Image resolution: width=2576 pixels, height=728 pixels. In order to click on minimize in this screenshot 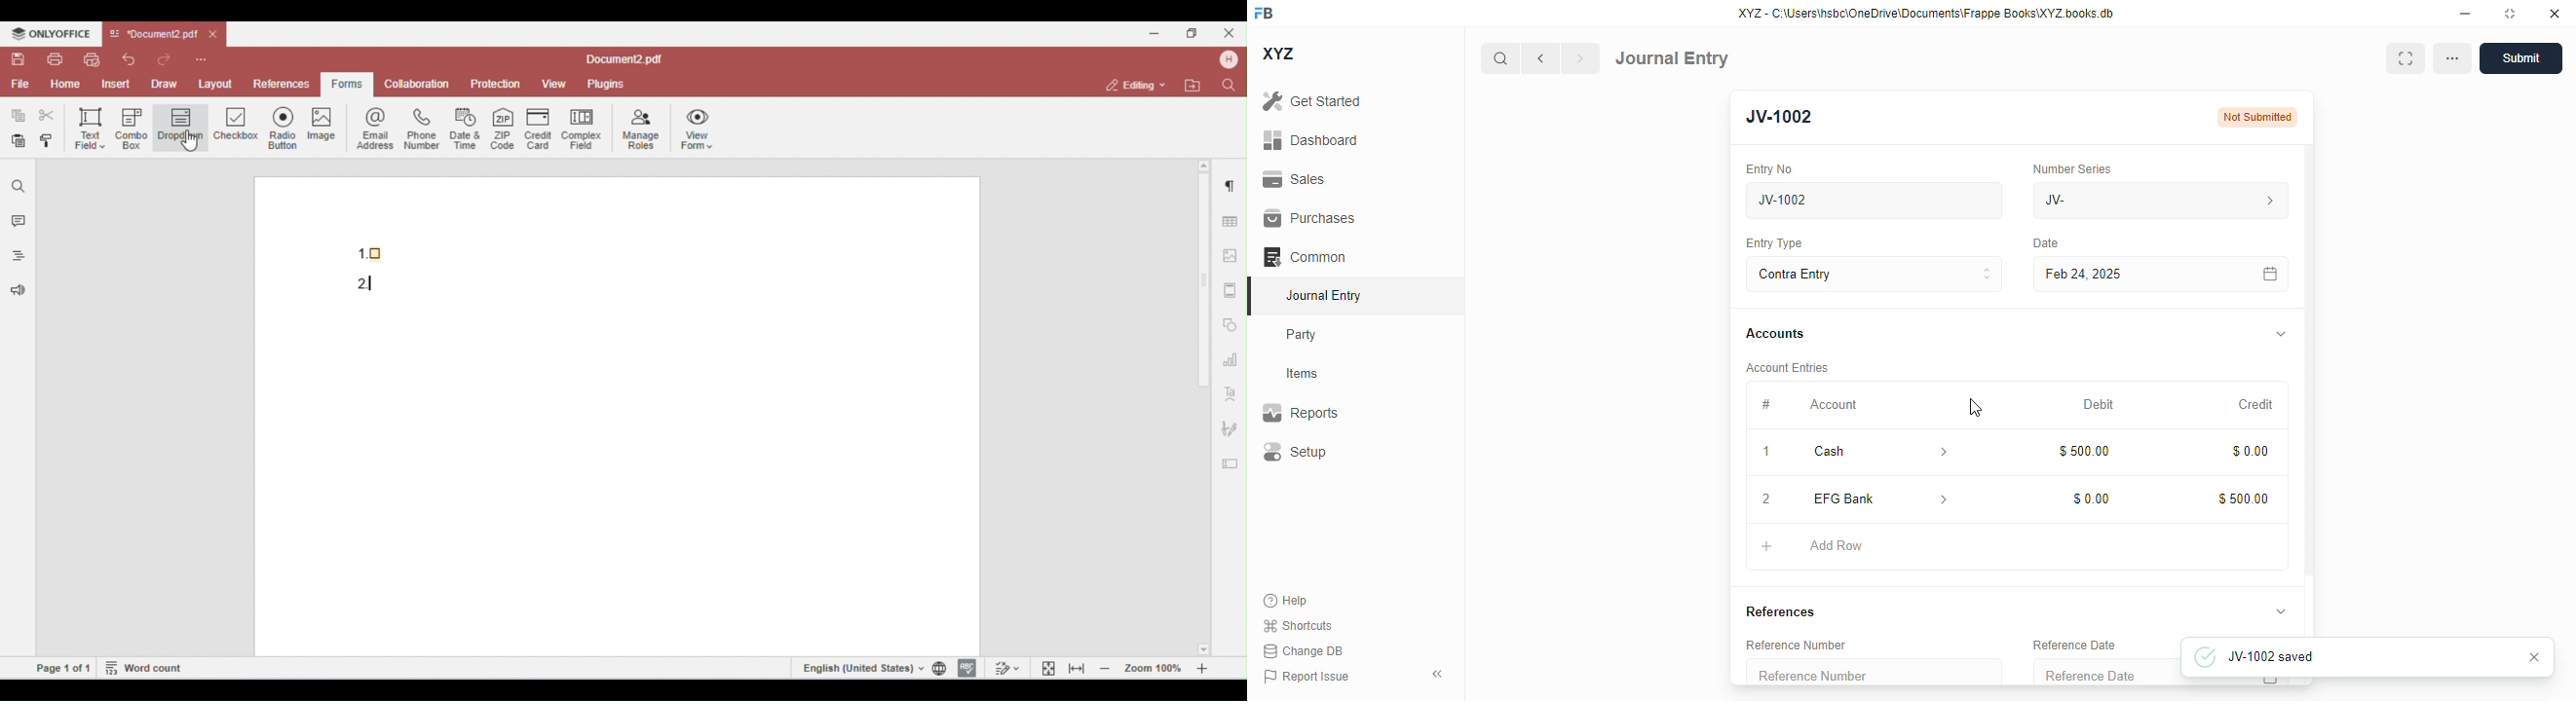, I will do `click(2466, 14)`.